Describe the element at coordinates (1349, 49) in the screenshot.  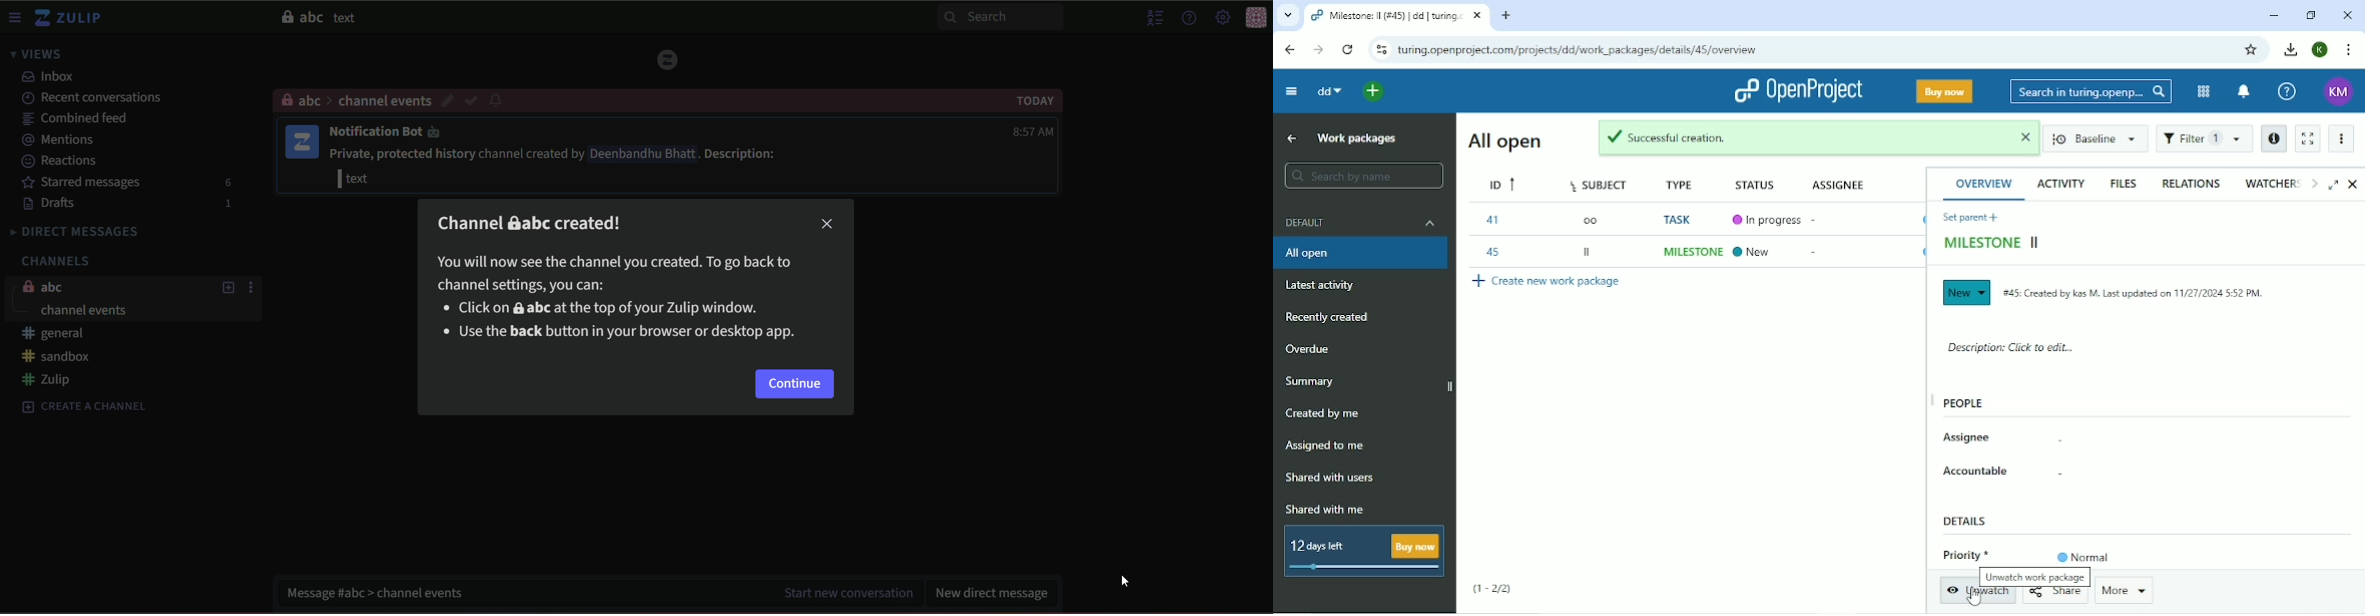
I see `Reload this page` at that location.